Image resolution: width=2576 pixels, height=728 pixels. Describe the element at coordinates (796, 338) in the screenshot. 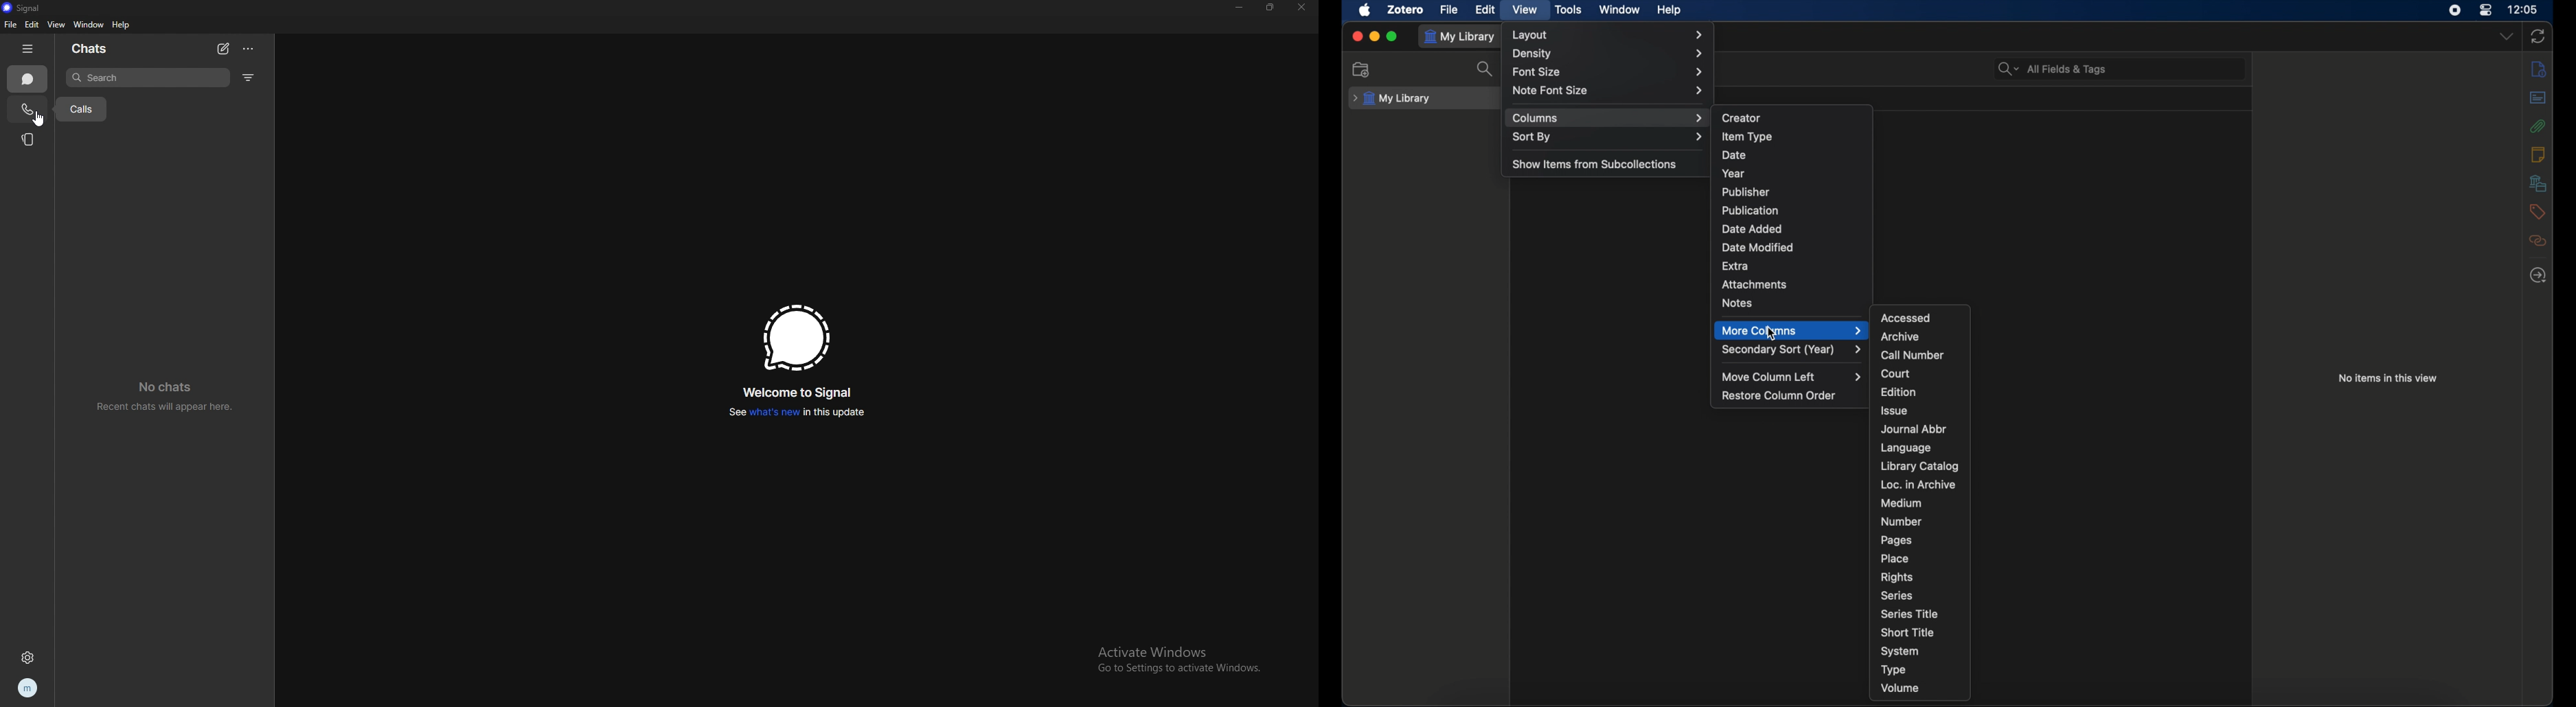

I see `signal logo` at that location.